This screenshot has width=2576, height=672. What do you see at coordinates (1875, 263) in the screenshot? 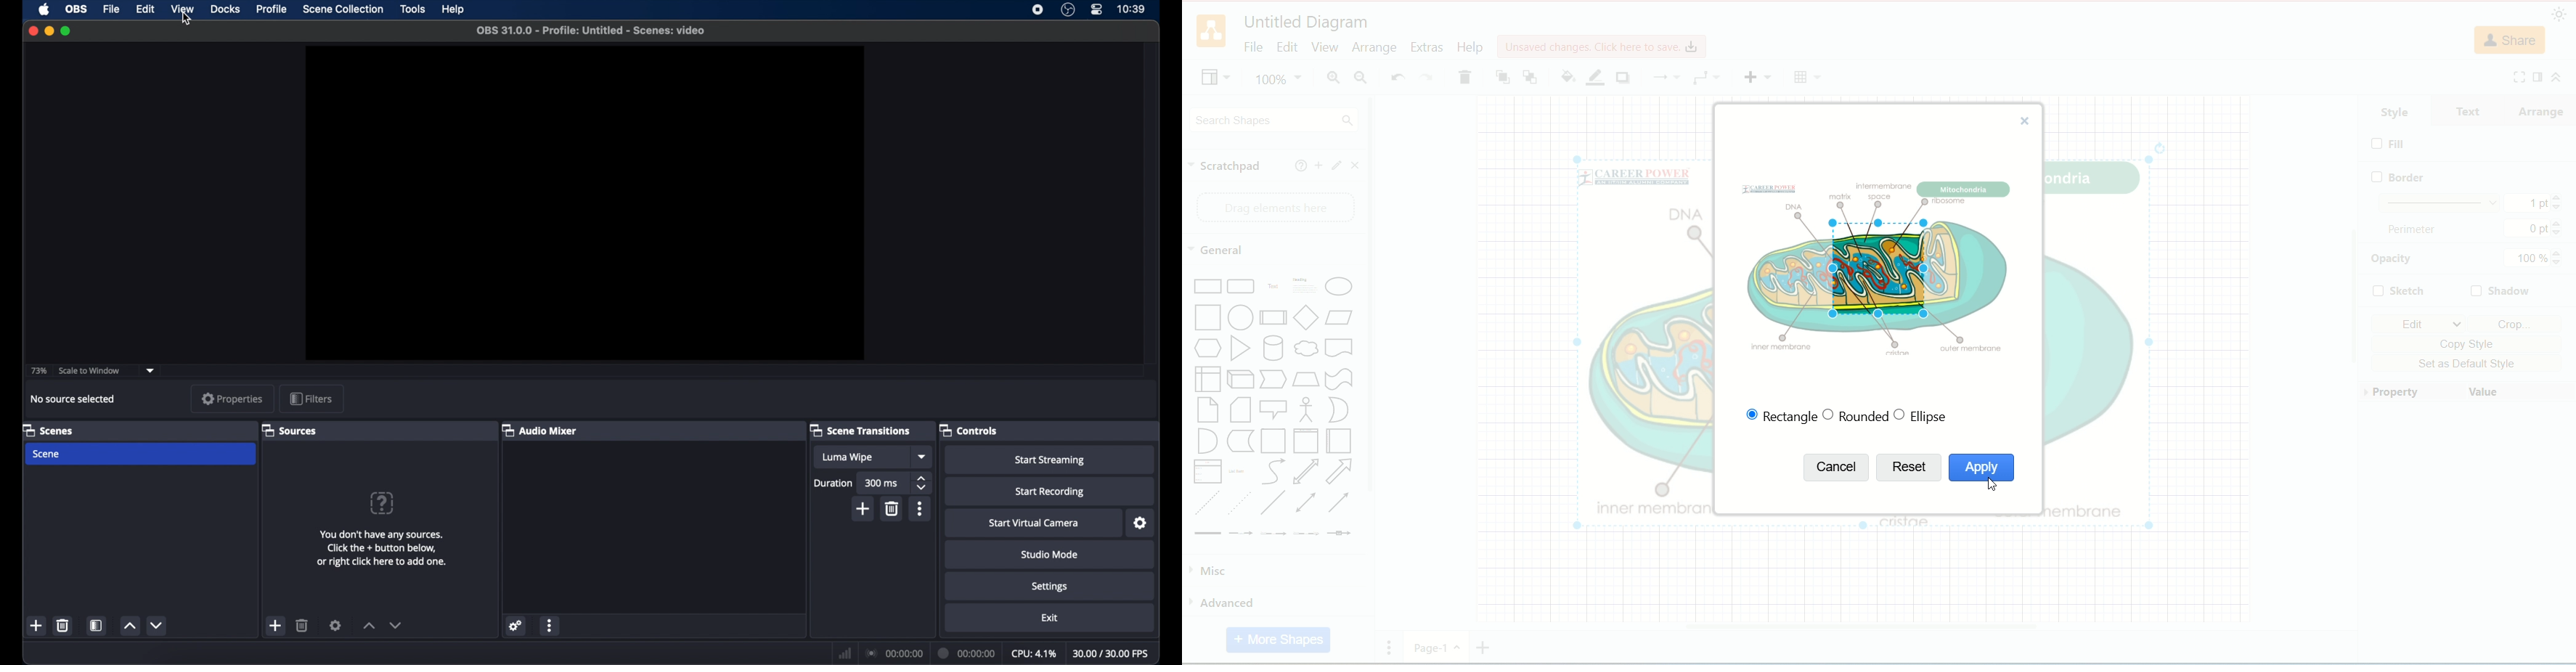
I see `image` at bounding box center [1875, 263].